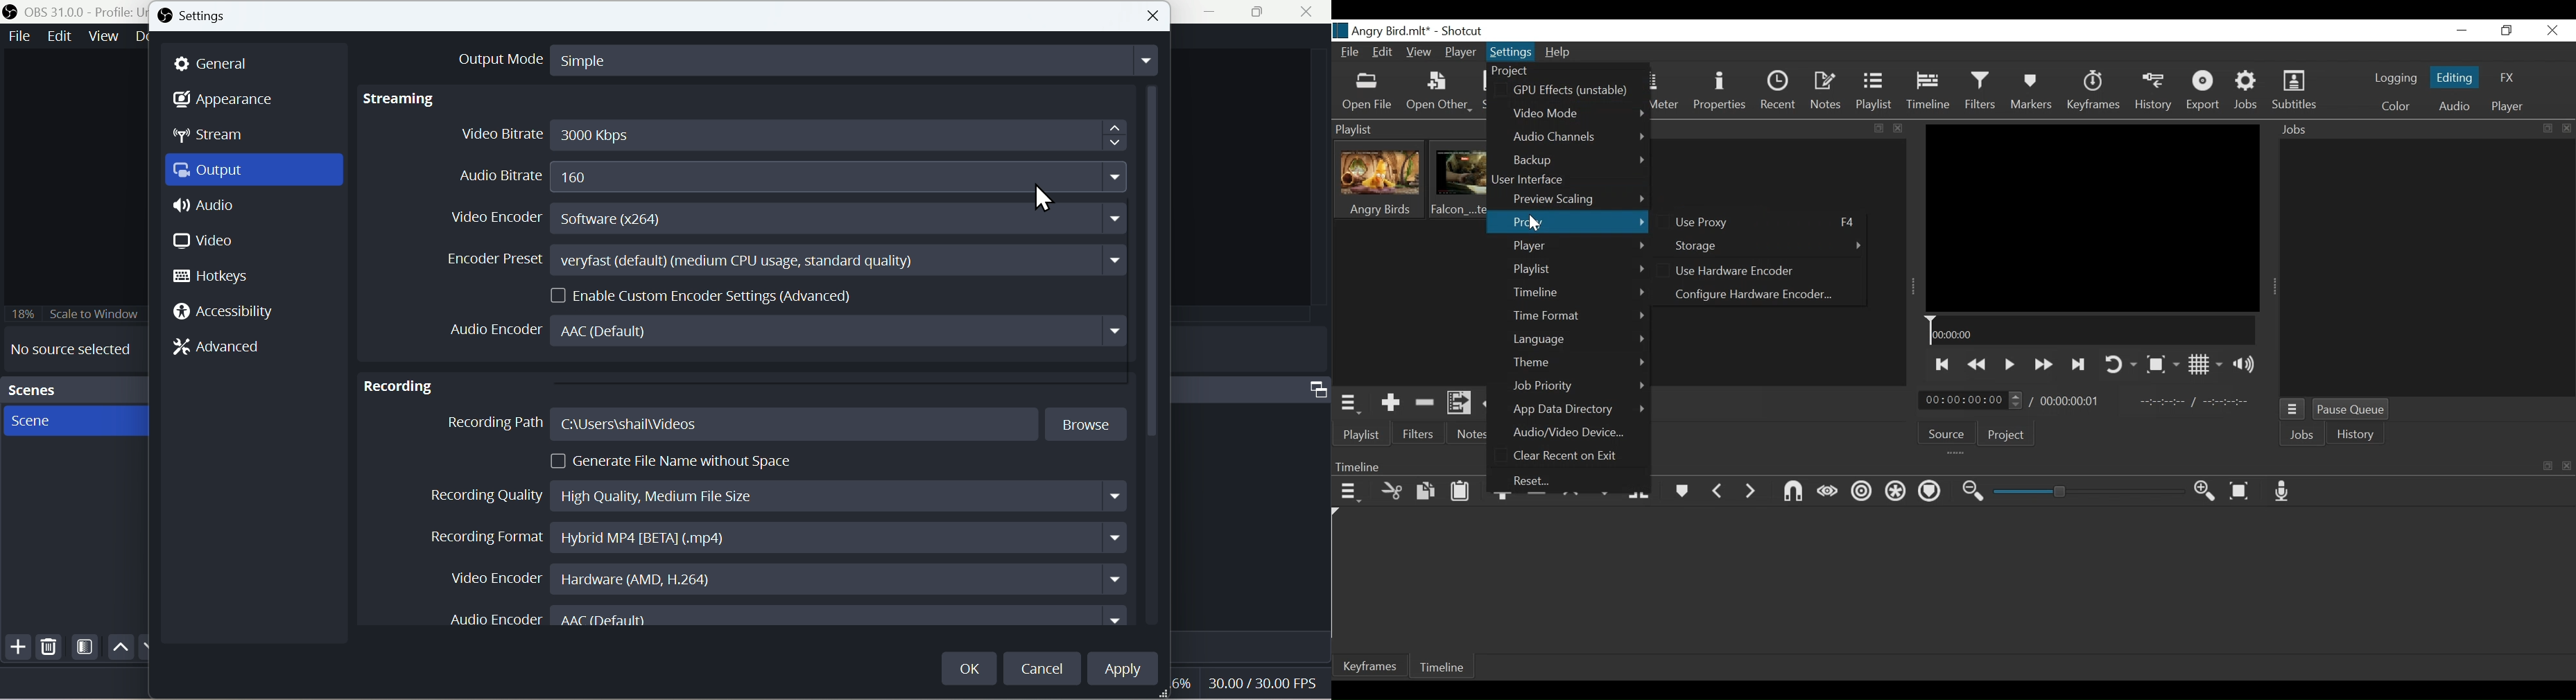 Image resolution: width=2576 pixels, height=700 pixels. What do you see at coordinates (2283, 489) in the screenshot?
I see `Record audio` at bounding box center [2283, 489].